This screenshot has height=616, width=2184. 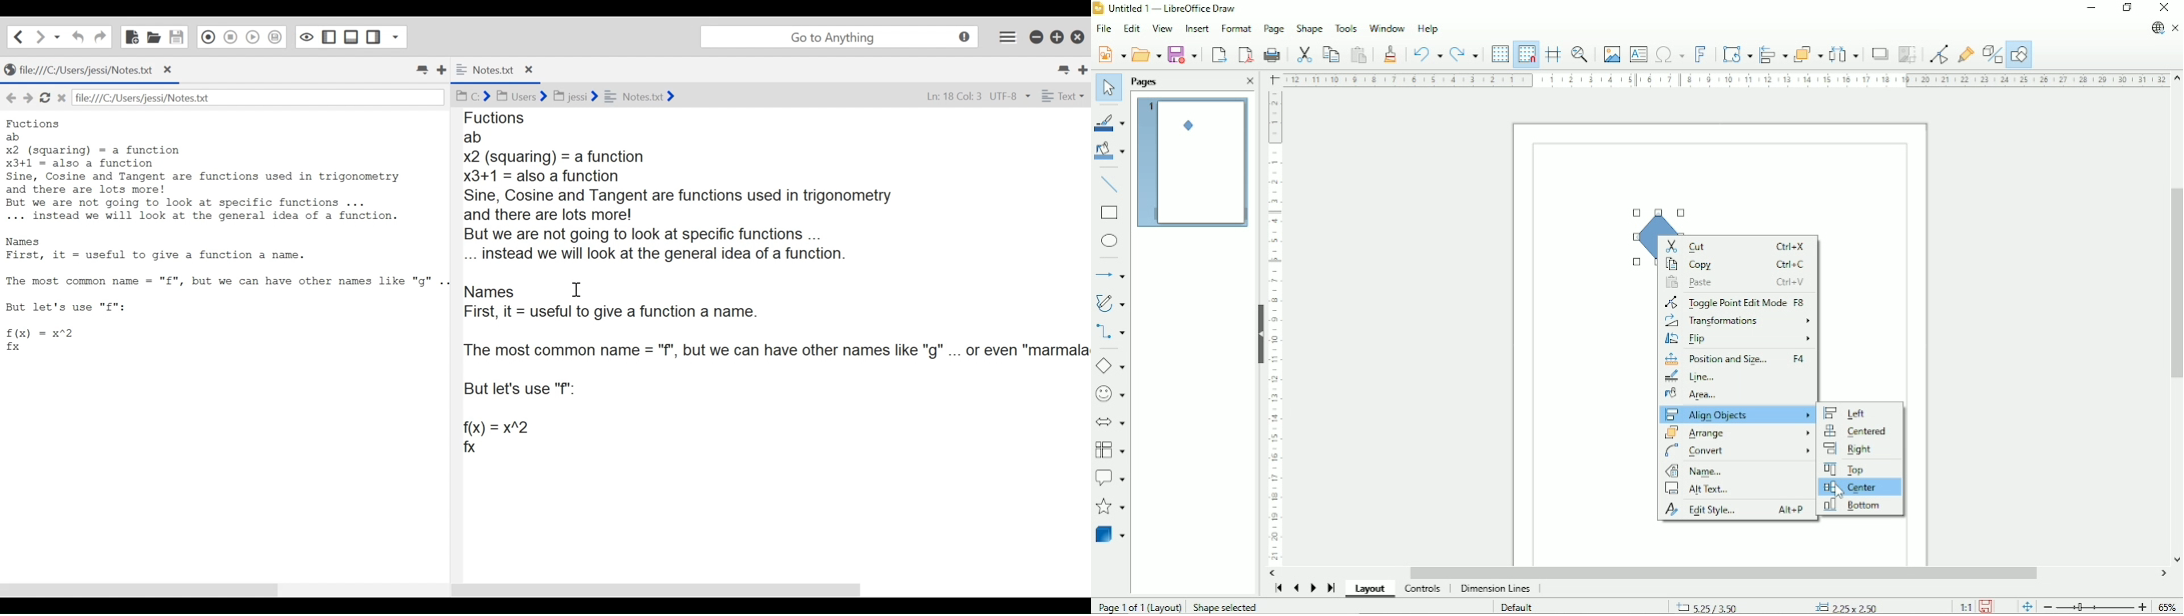 What do you see at coordinates (1272, 28) in the screenshot?
I see `Page` at bounding box center [1272, 28].